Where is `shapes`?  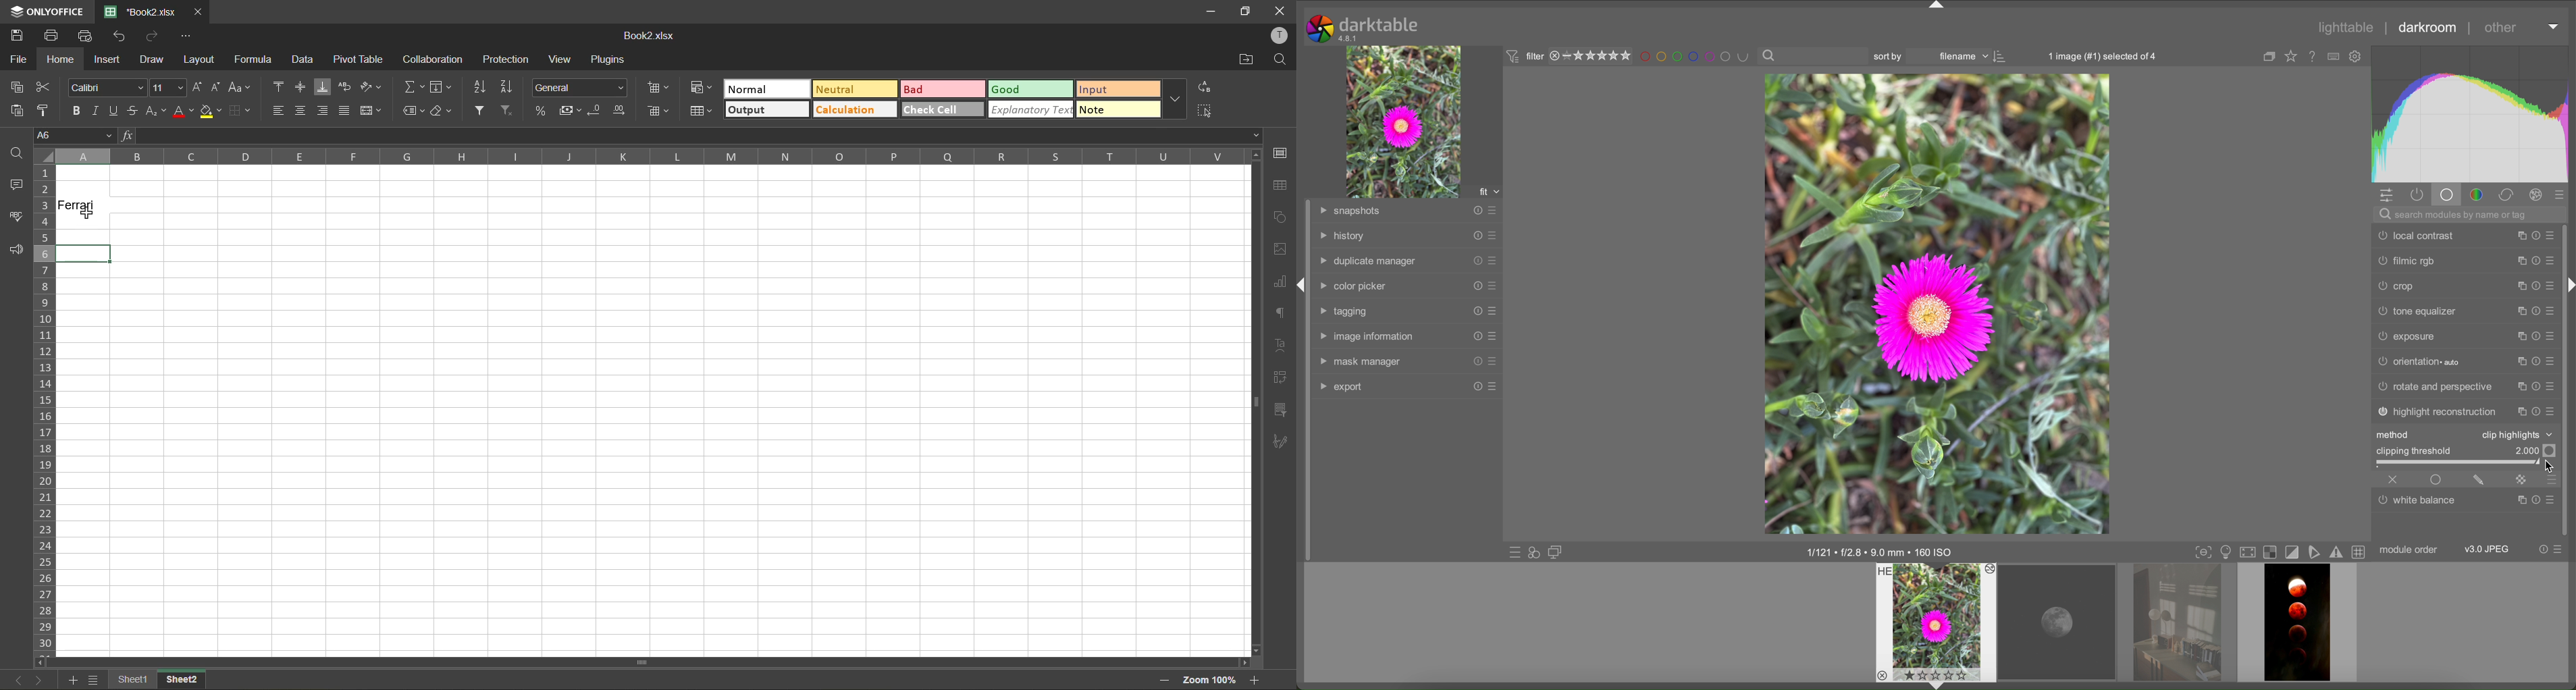 shapes is located at coordinates (1282, 216).